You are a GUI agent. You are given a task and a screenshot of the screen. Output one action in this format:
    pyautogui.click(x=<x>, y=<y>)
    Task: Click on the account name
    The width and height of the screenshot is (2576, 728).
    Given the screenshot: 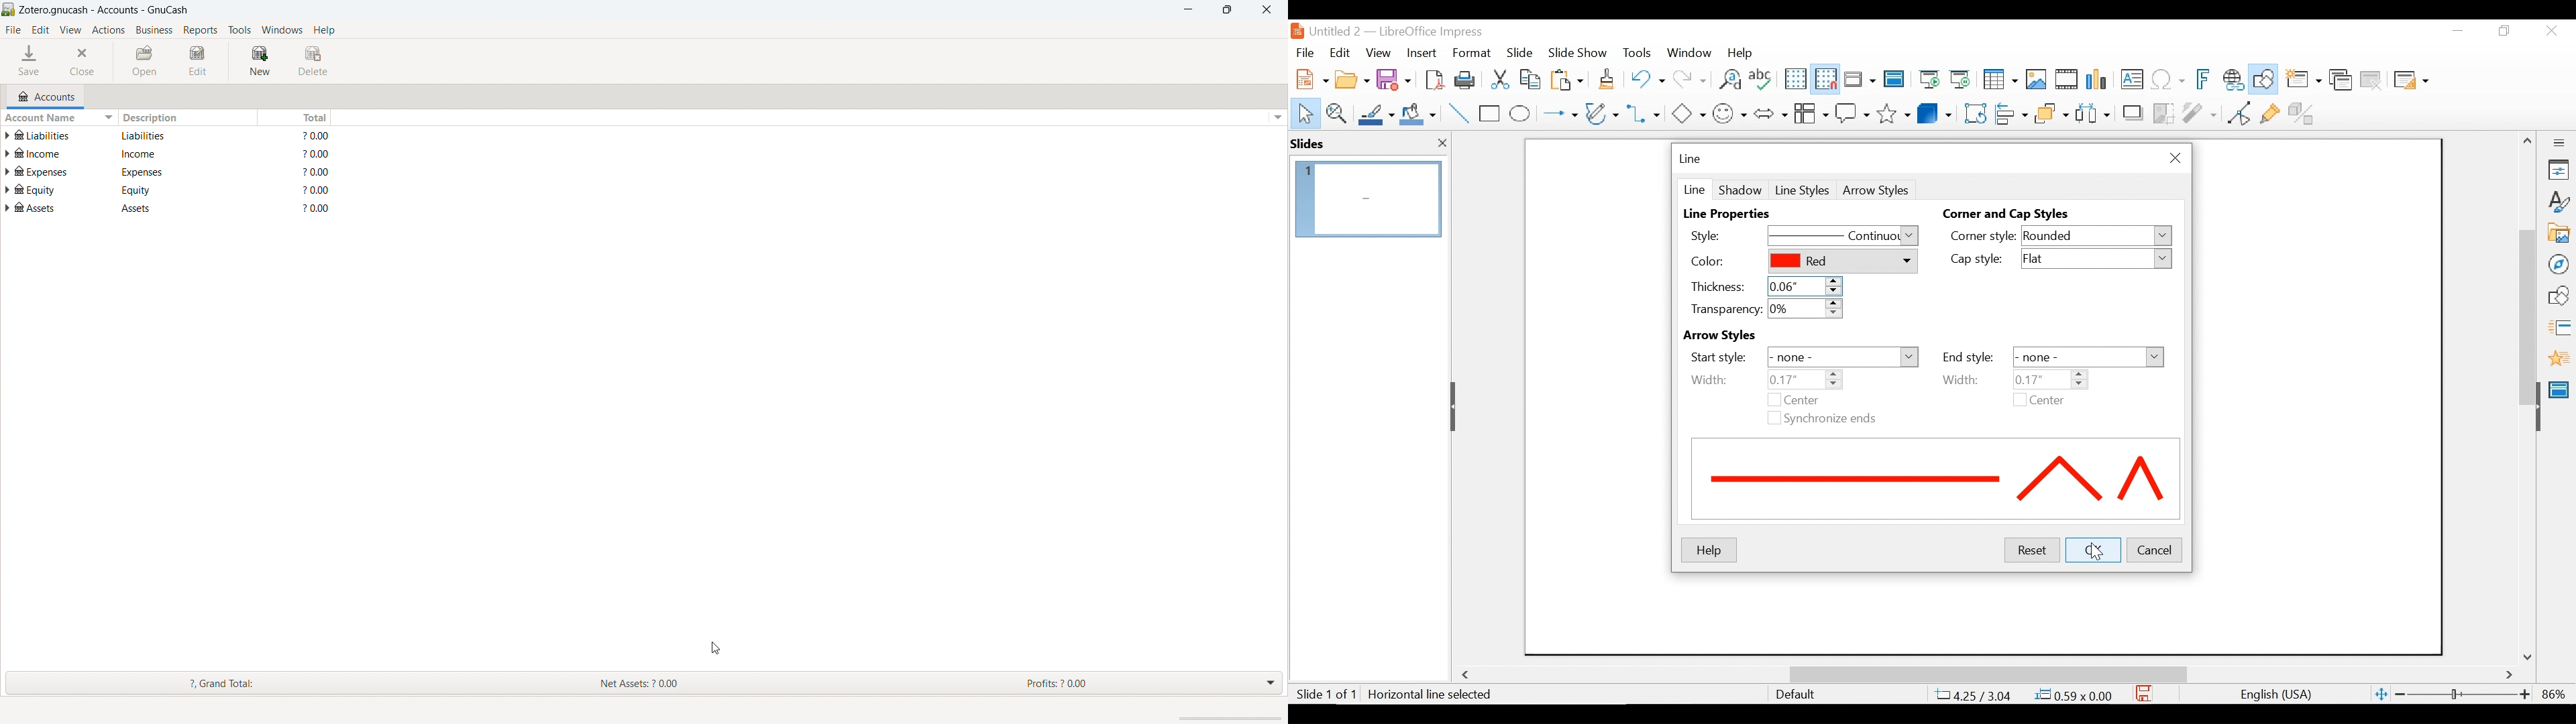 What is the action you would take?
    pyautogui.click(x=49, y=192)
    